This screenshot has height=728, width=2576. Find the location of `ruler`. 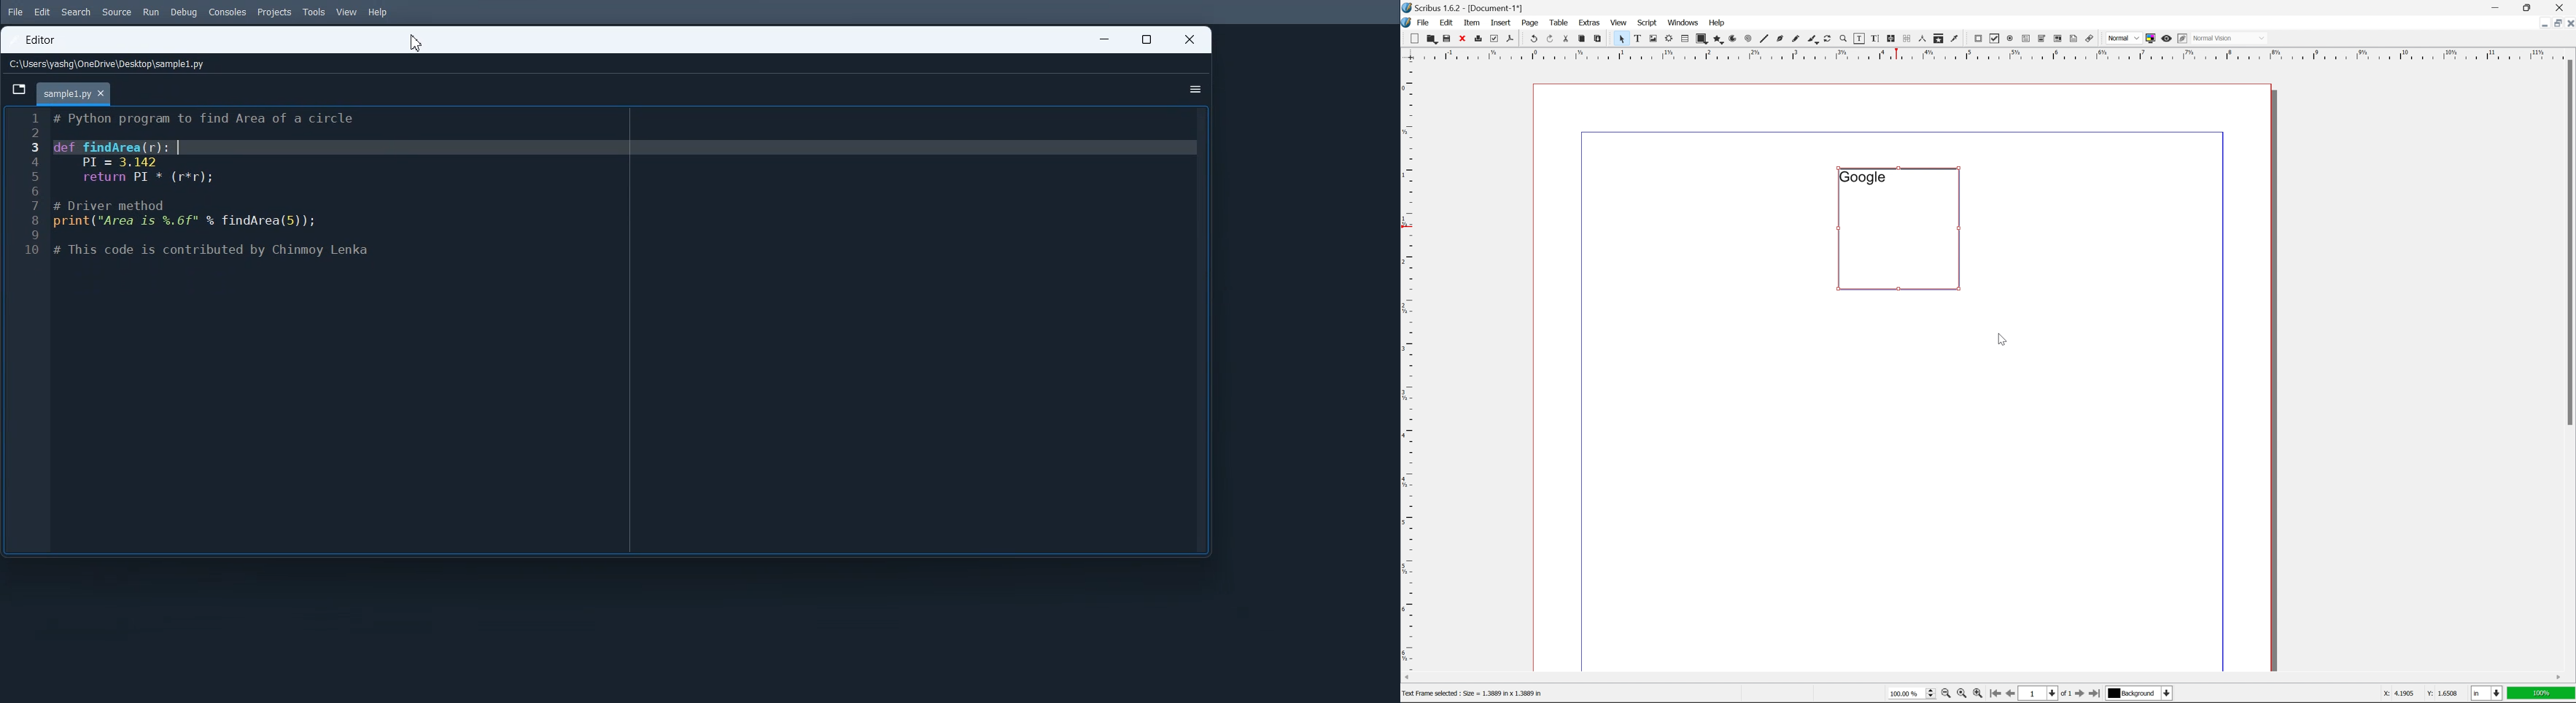

ruler is located at coordinates (1409, 364).